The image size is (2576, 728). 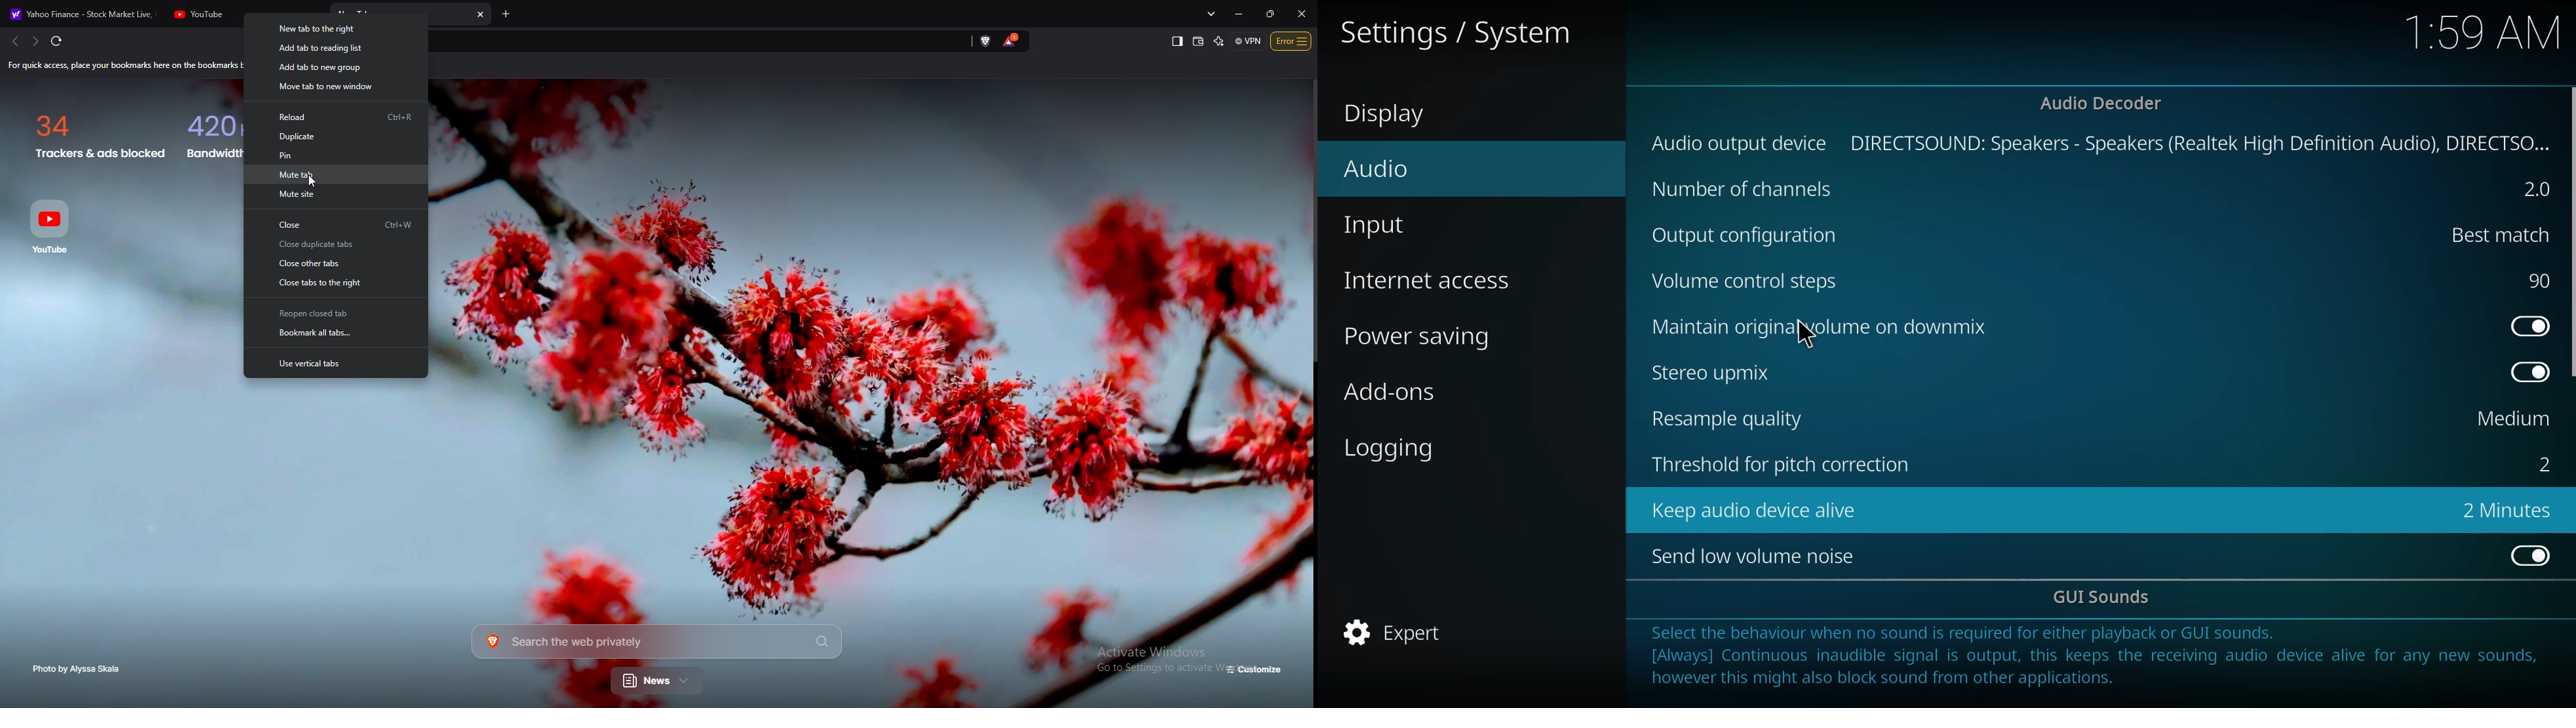 I want to click on audio decoder, so click(x=2102, y=103).